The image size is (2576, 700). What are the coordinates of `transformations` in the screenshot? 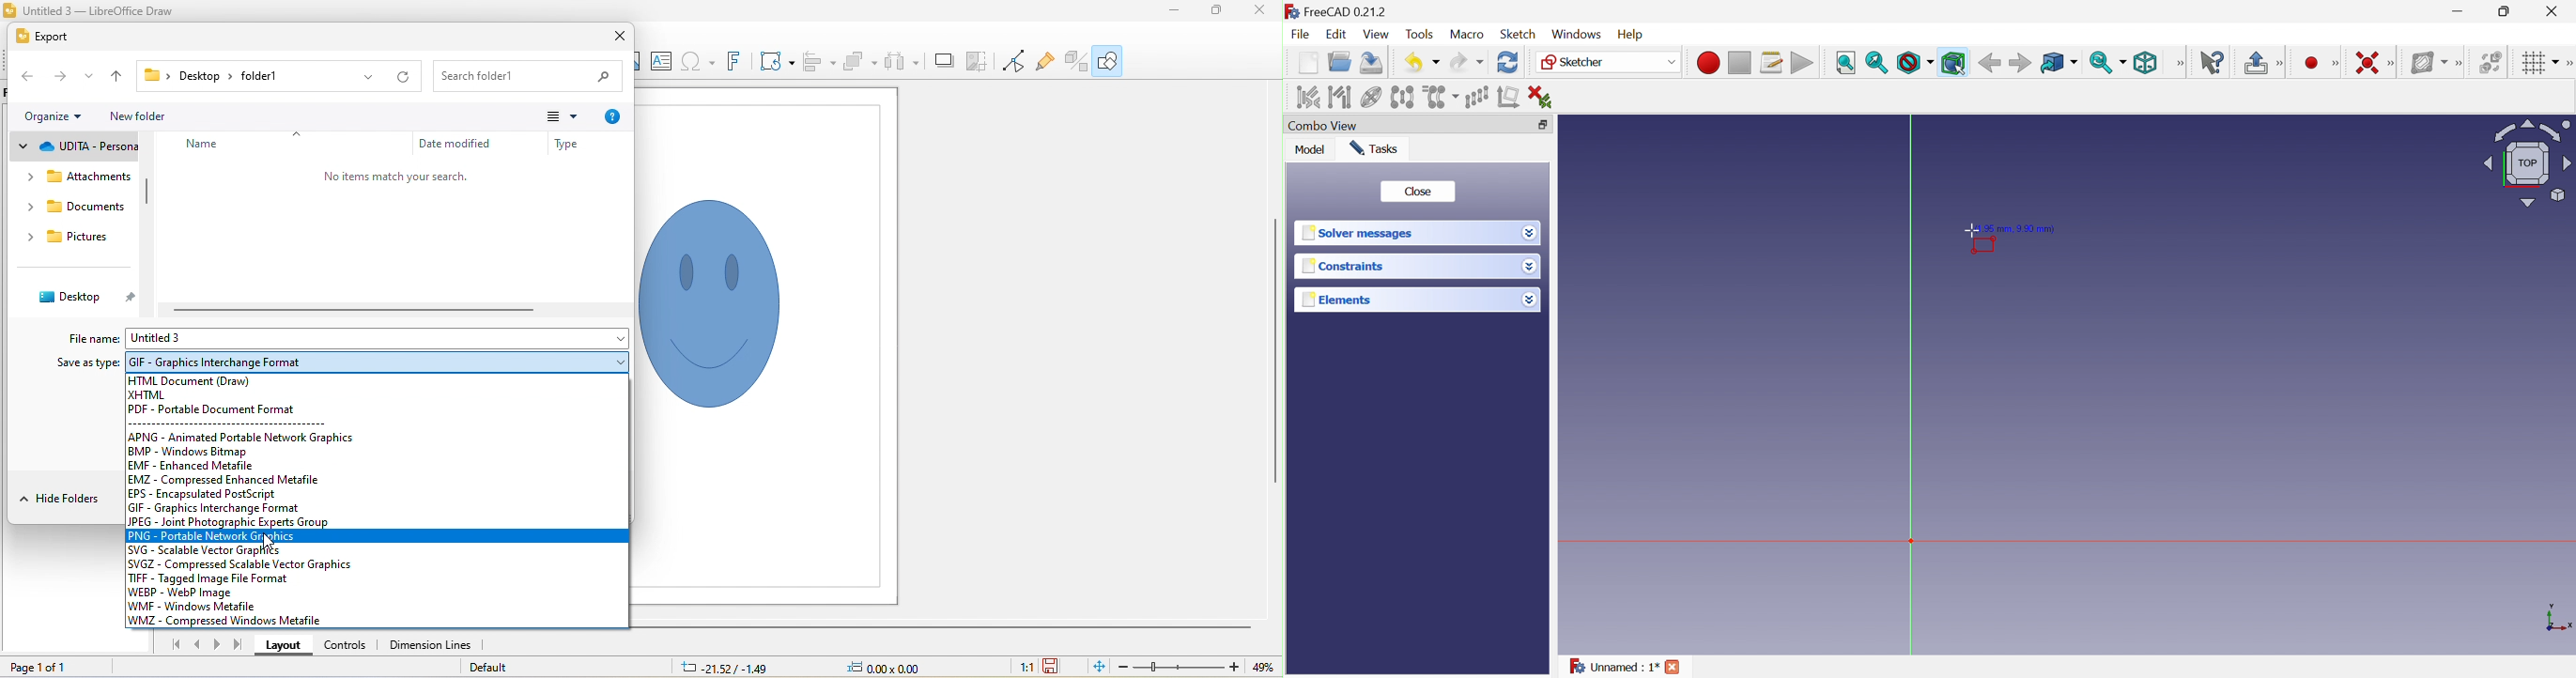 It's located at (777, 63).